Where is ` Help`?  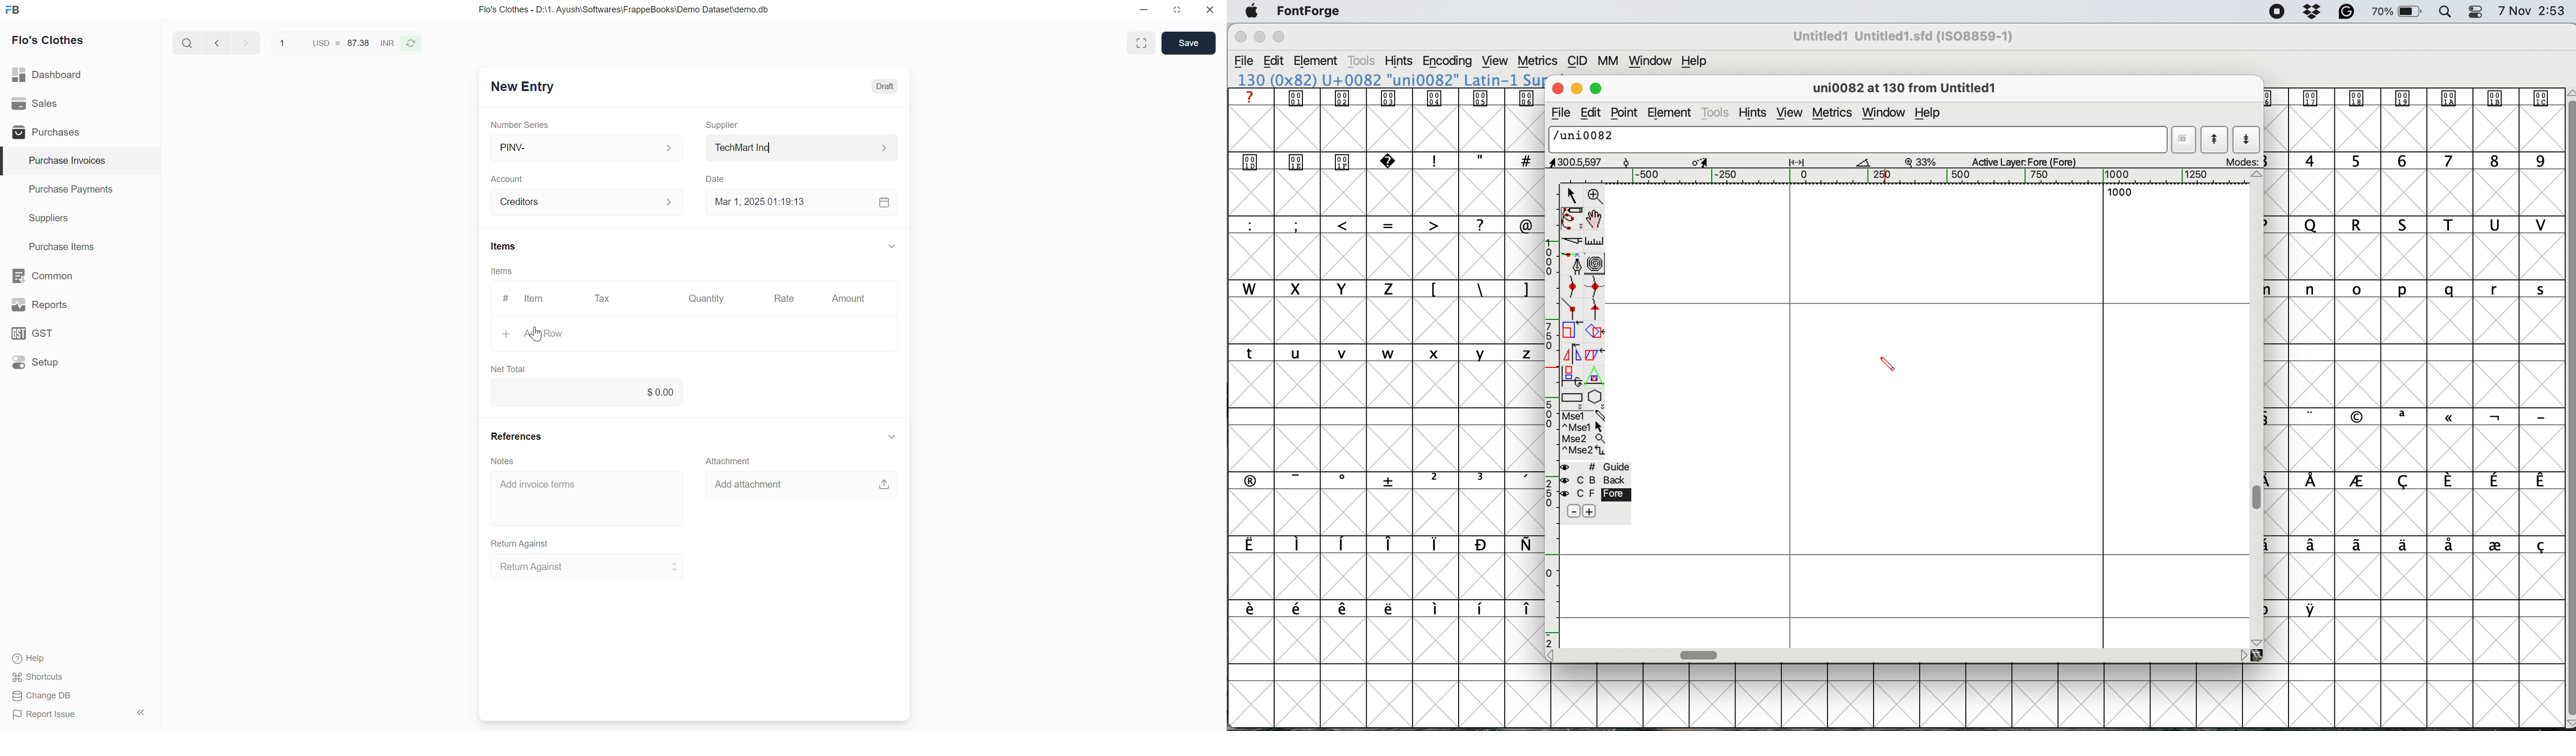
 Help is located at coordinates (40, 660).